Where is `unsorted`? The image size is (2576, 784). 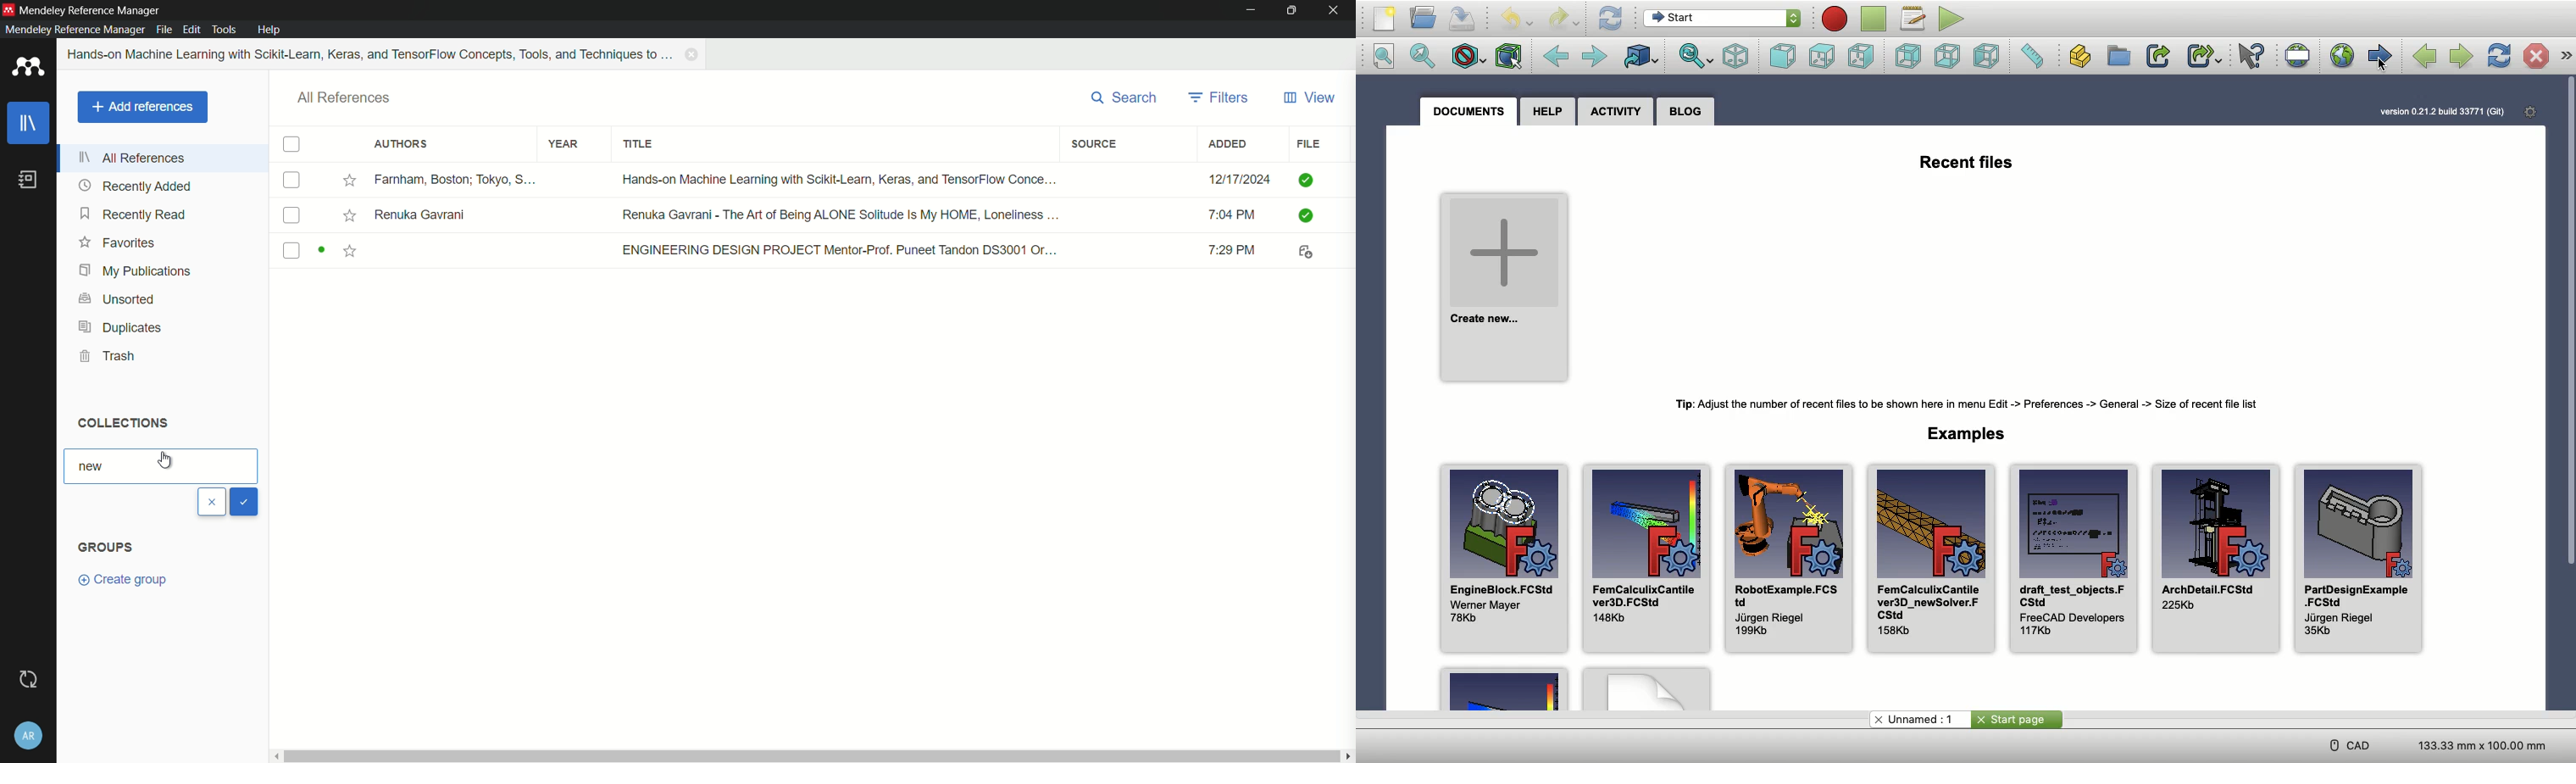 unsorted is located at coordinates (119, 297).